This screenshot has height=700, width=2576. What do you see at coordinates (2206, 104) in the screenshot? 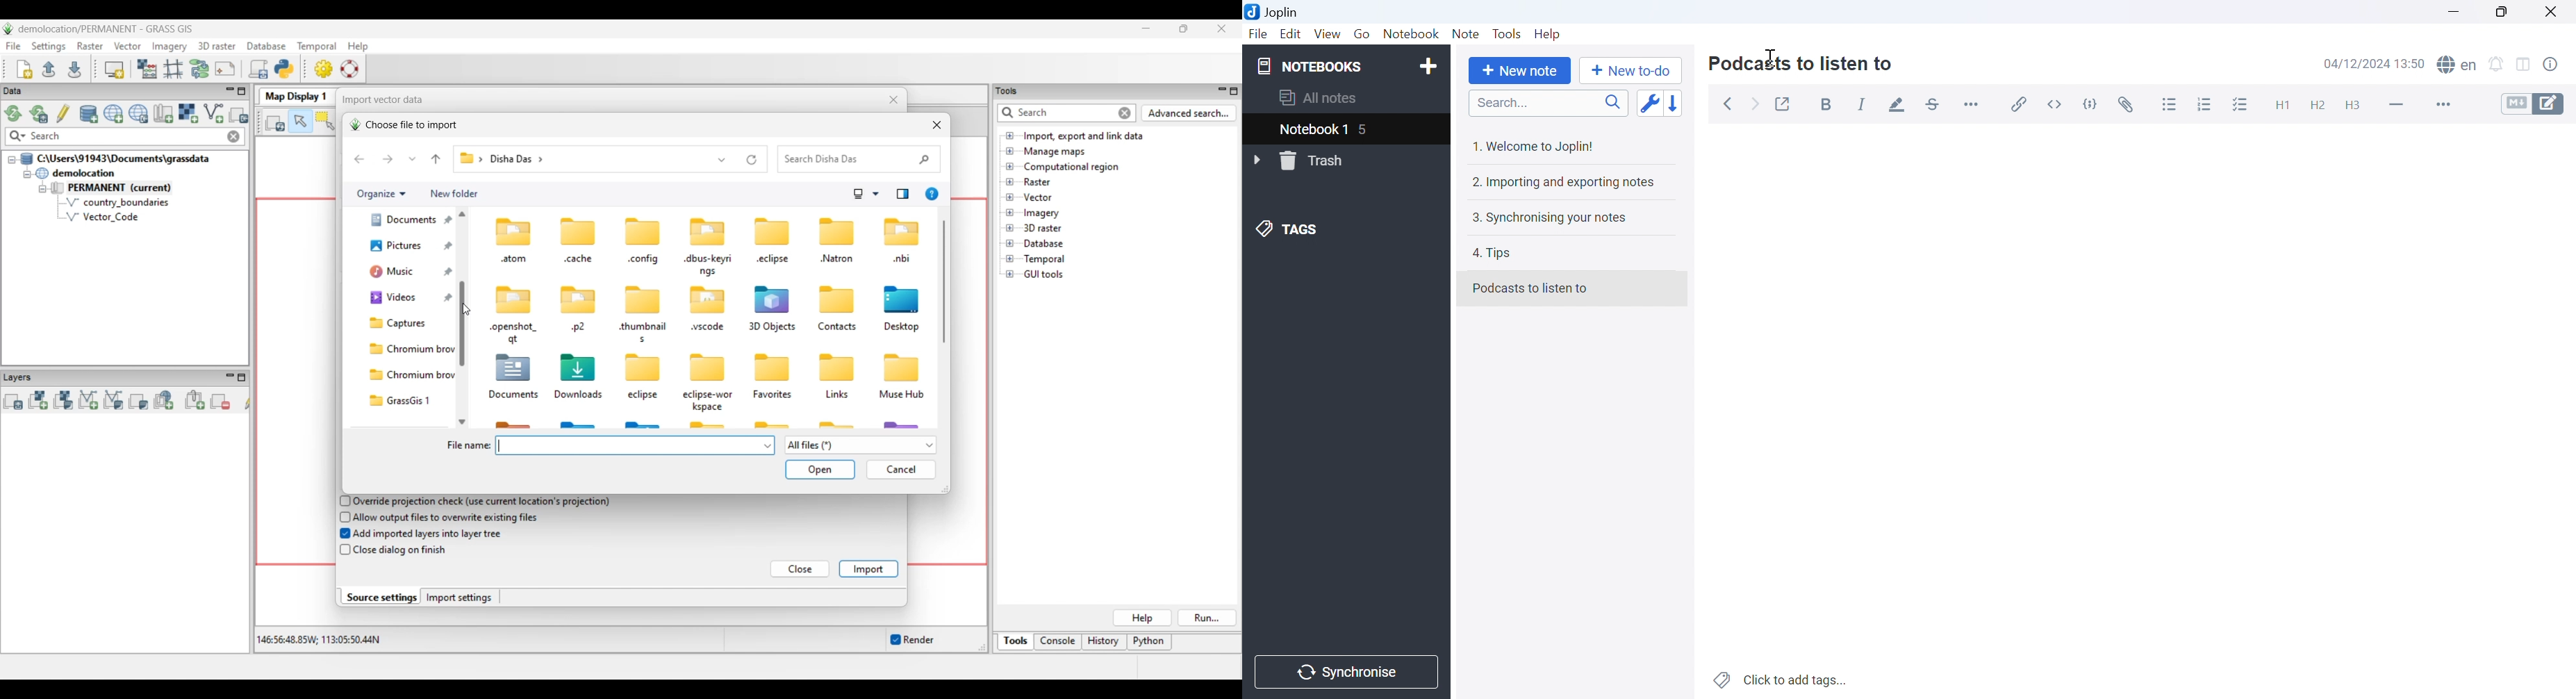
I see `Numbered list` at bounding box center [2206, 104].